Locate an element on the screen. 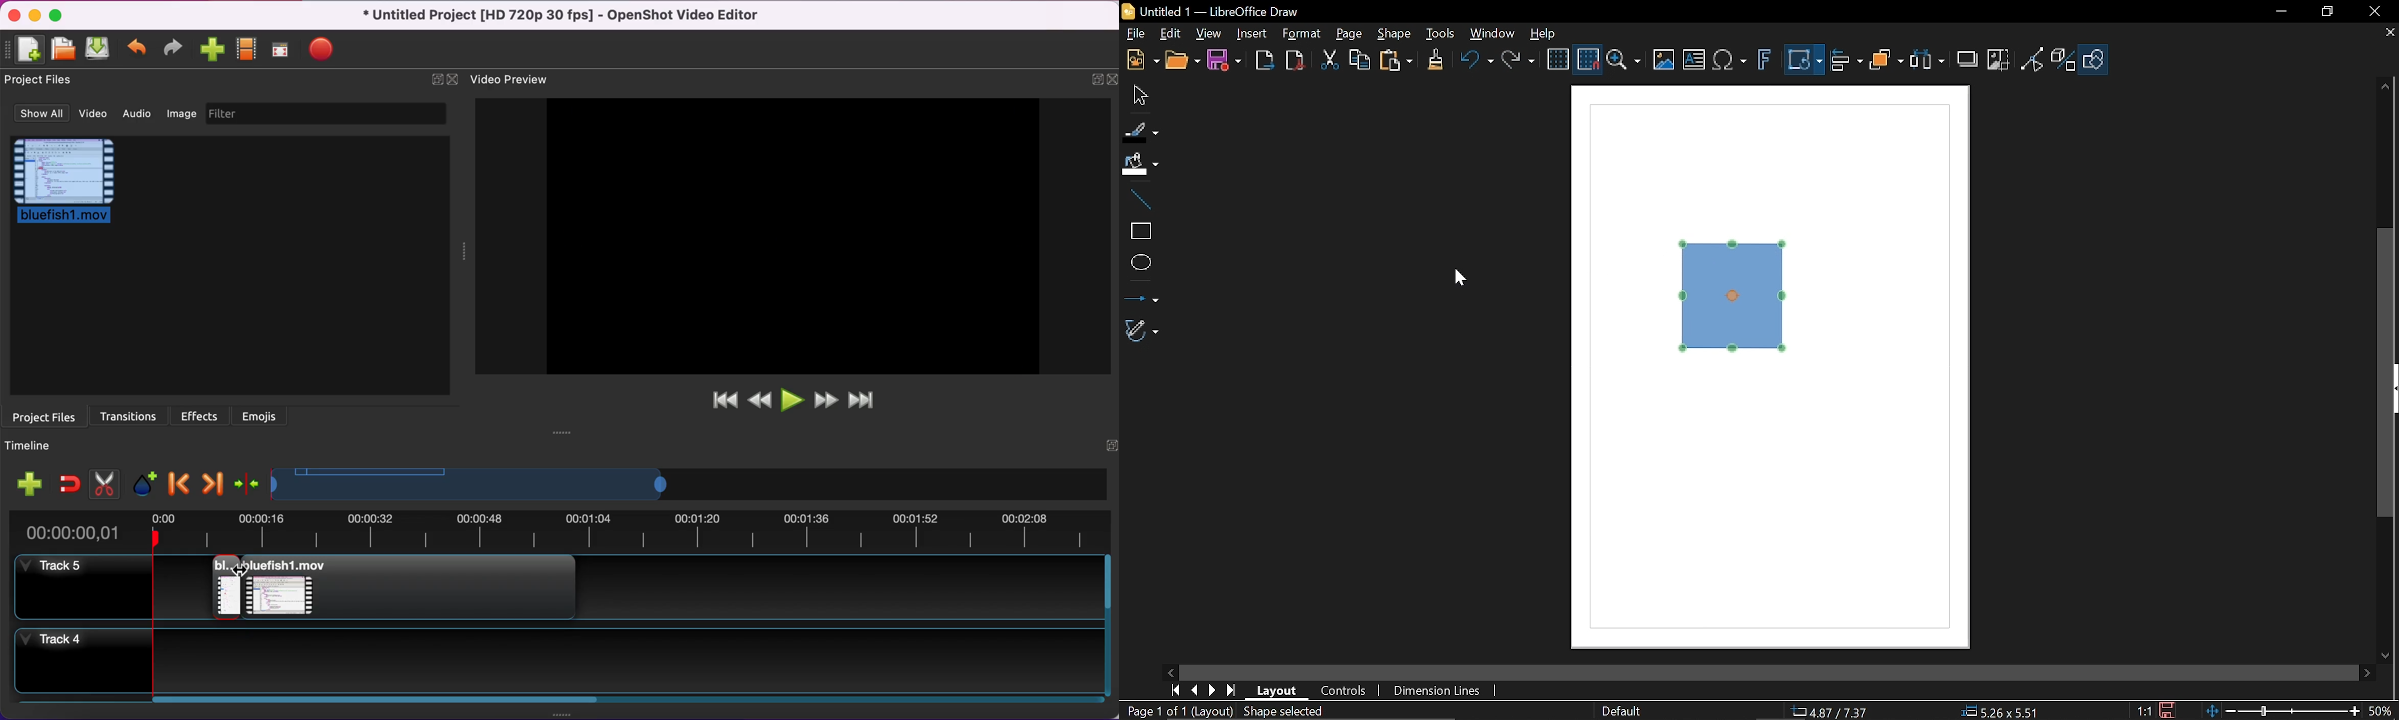 This screenshot has height=728, width=2408. Move up is located at coordinates (2386, 87).